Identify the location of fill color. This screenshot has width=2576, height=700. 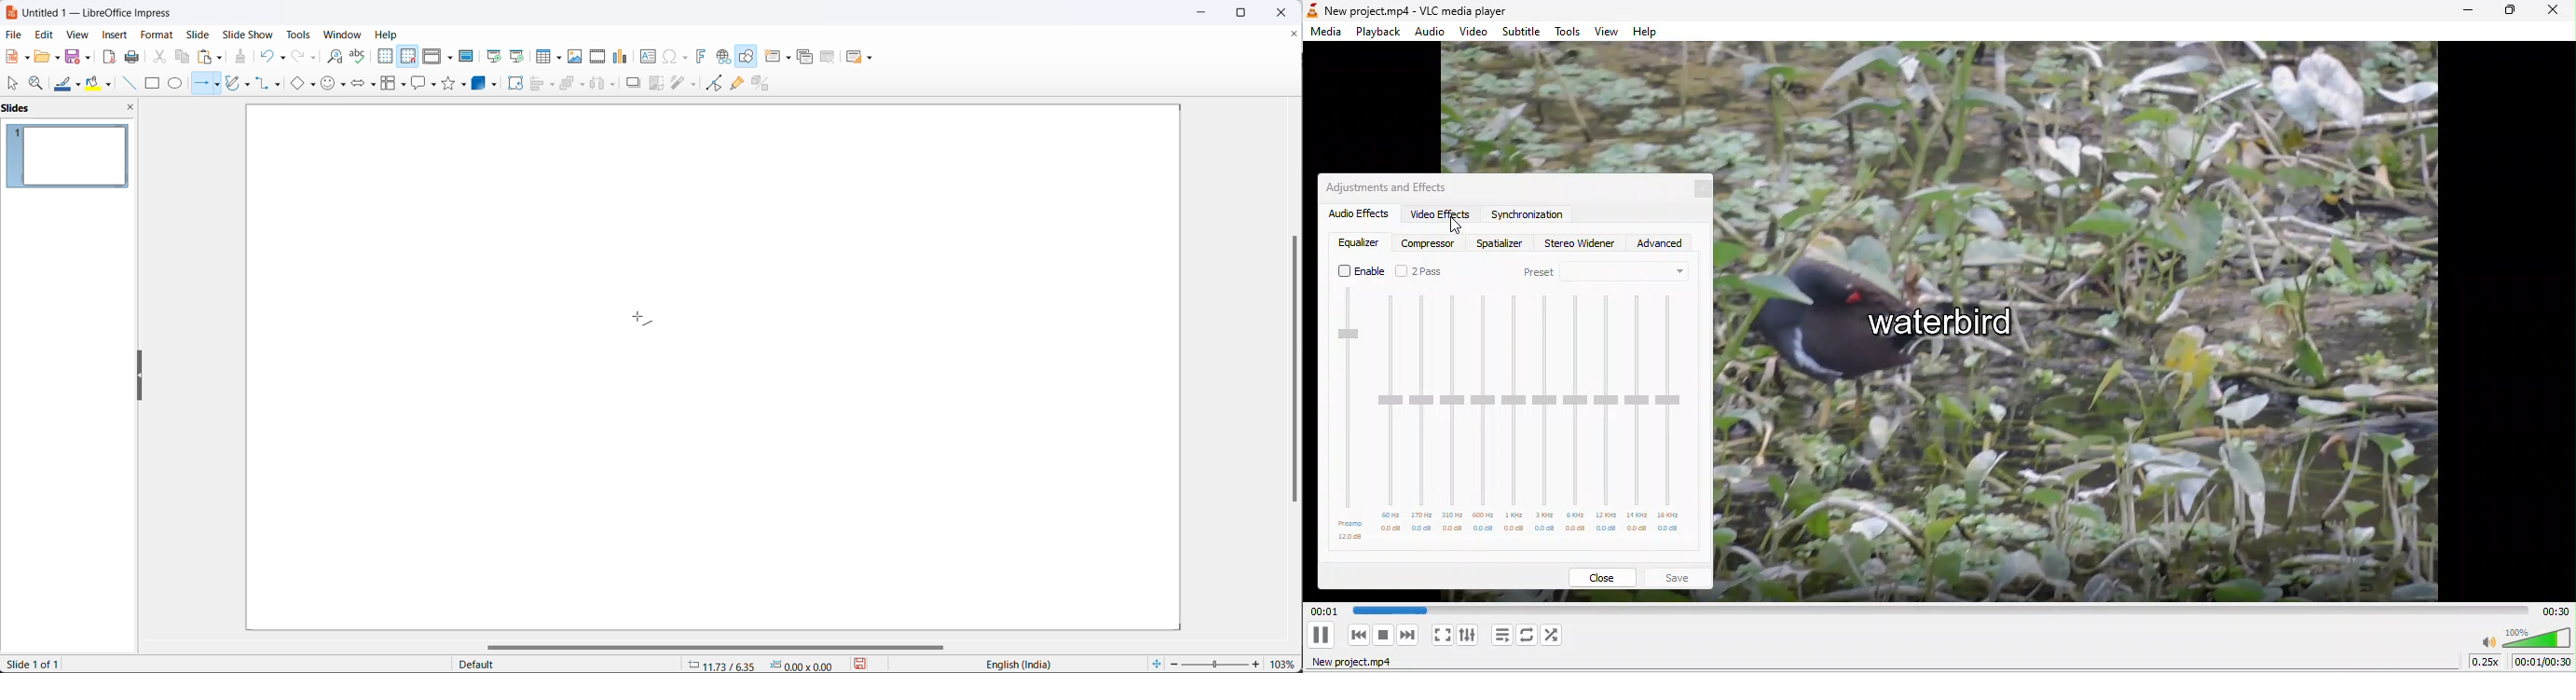
(100, 84).